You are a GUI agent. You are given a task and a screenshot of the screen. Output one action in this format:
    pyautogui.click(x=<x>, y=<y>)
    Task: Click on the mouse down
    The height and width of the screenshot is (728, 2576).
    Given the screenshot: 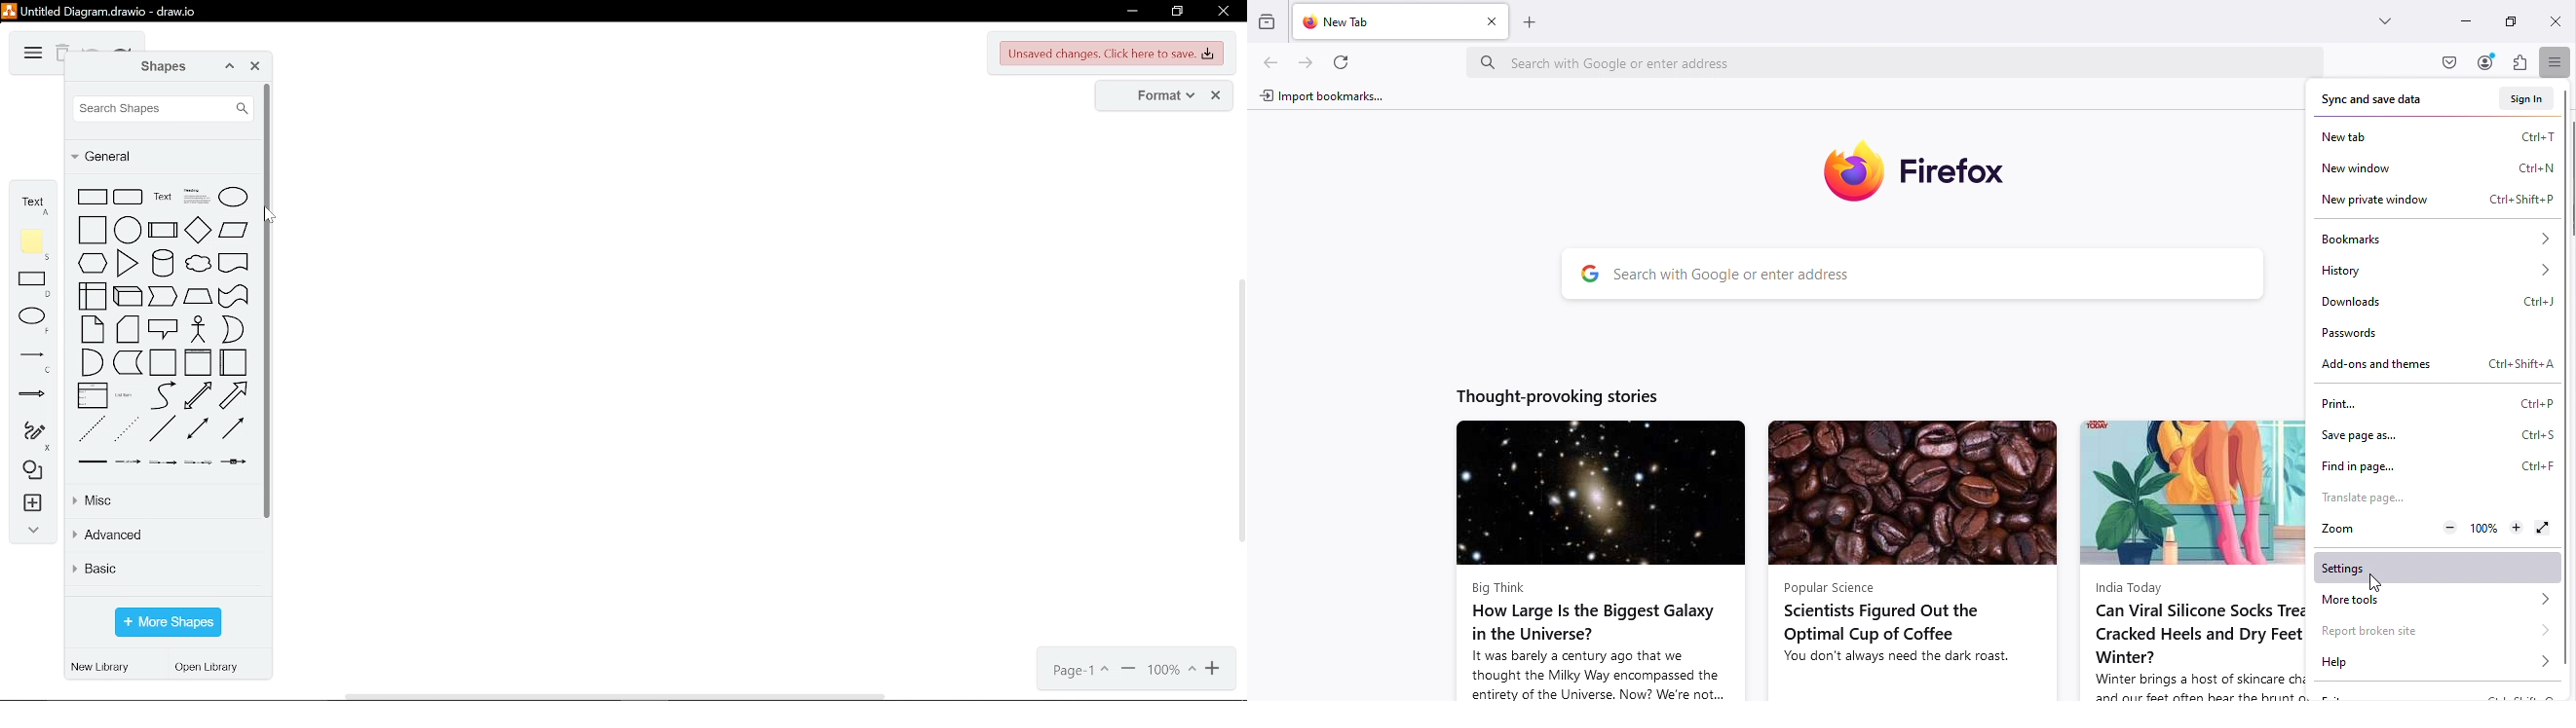 What is the action you would take?
    pyautogui.click(x=272, y=215)
    